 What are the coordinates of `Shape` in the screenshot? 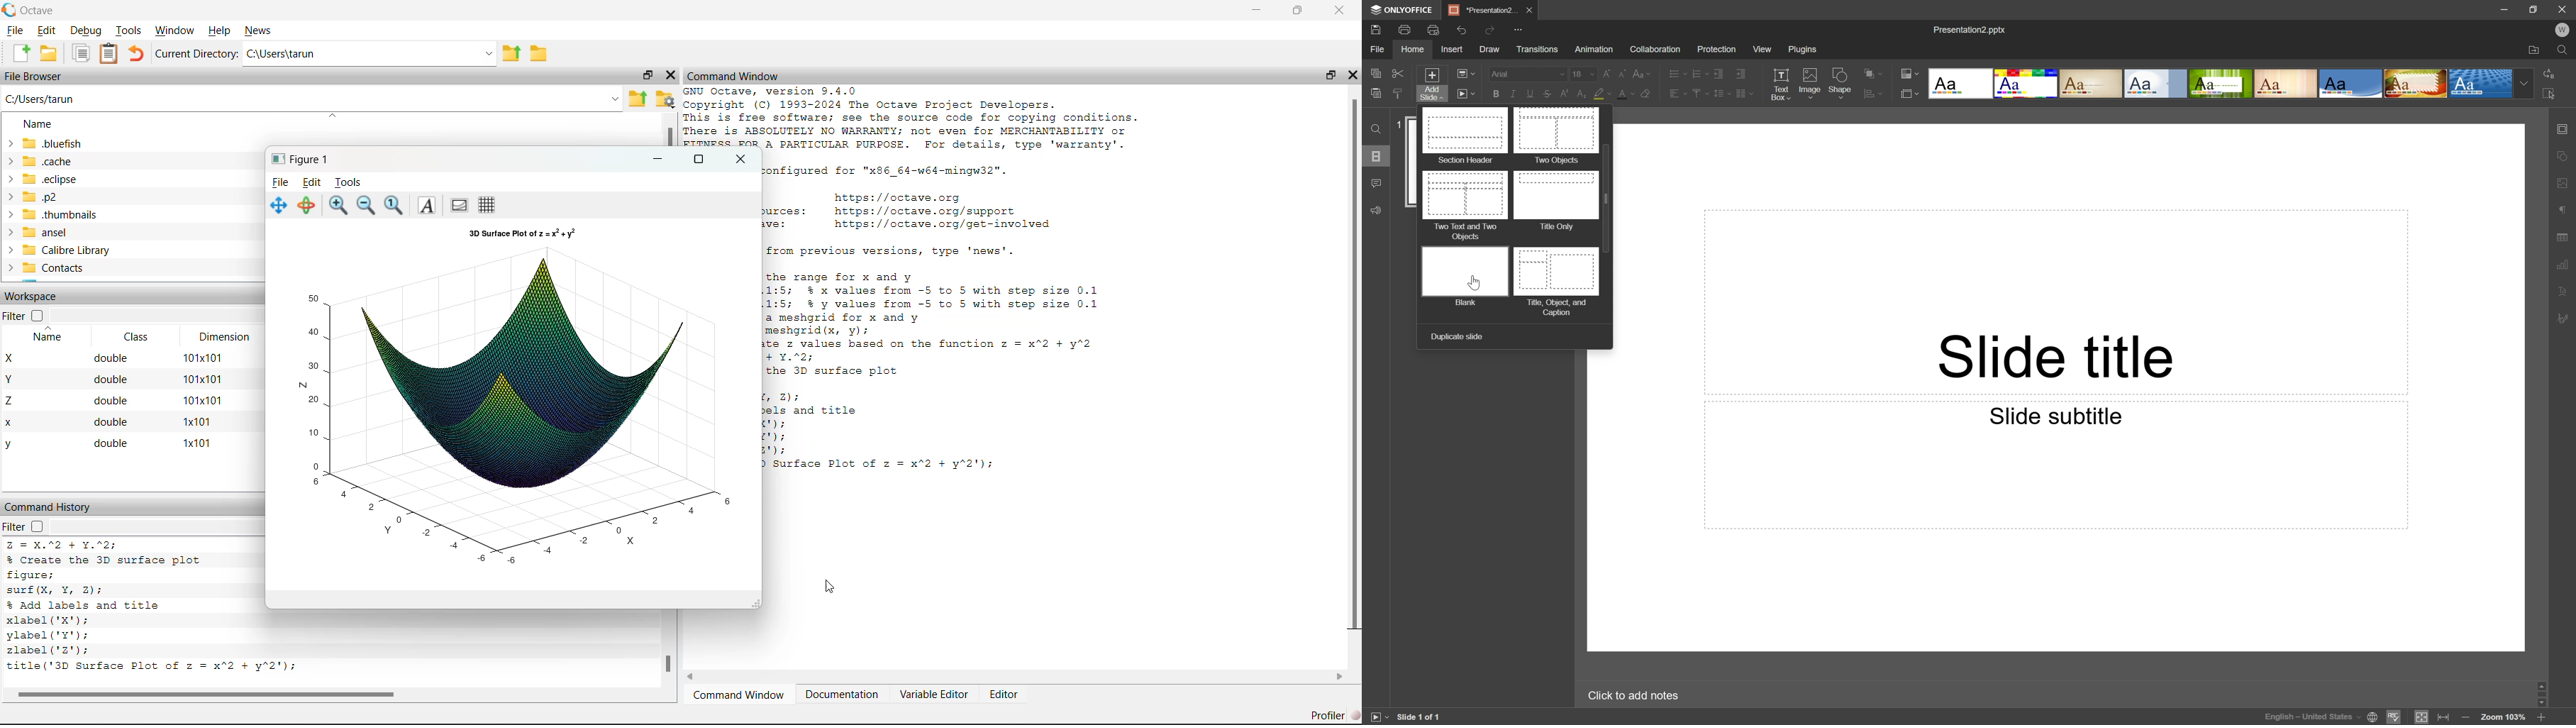 It's located at (1842, 83).